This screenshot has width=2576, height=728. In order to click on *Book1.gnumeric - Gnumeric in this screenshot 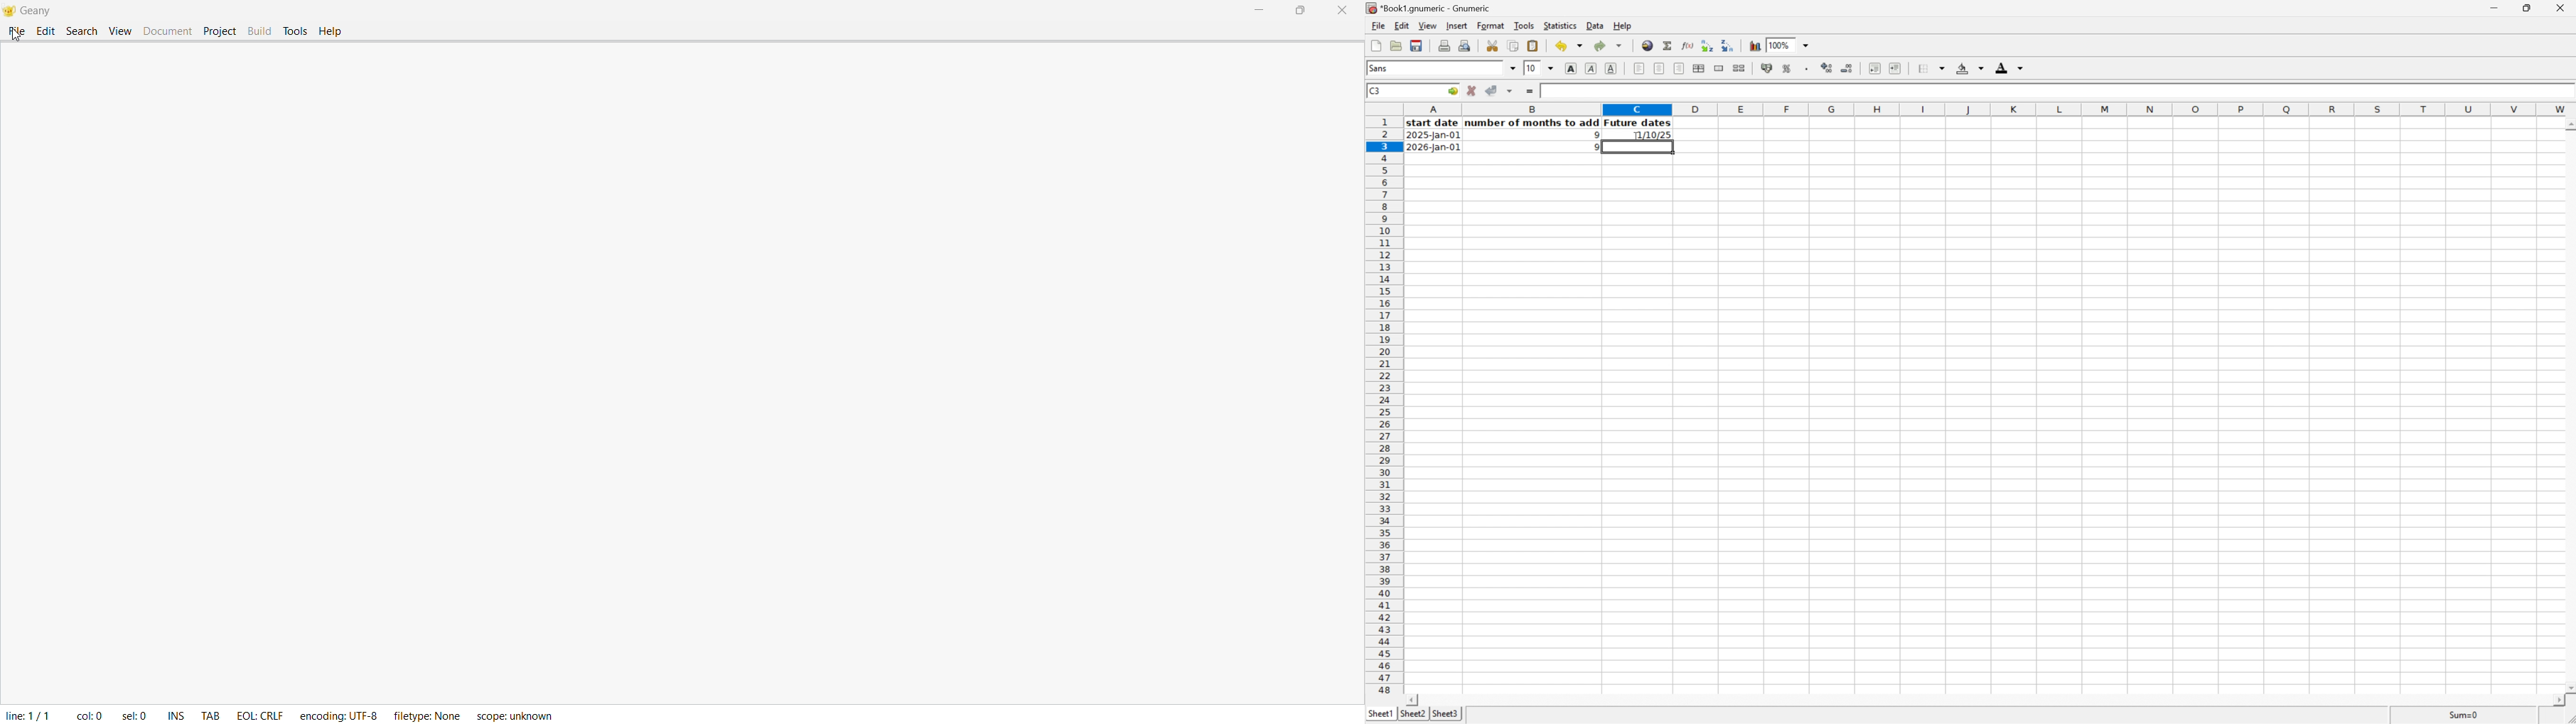, I will do `click(1431, 8)`.